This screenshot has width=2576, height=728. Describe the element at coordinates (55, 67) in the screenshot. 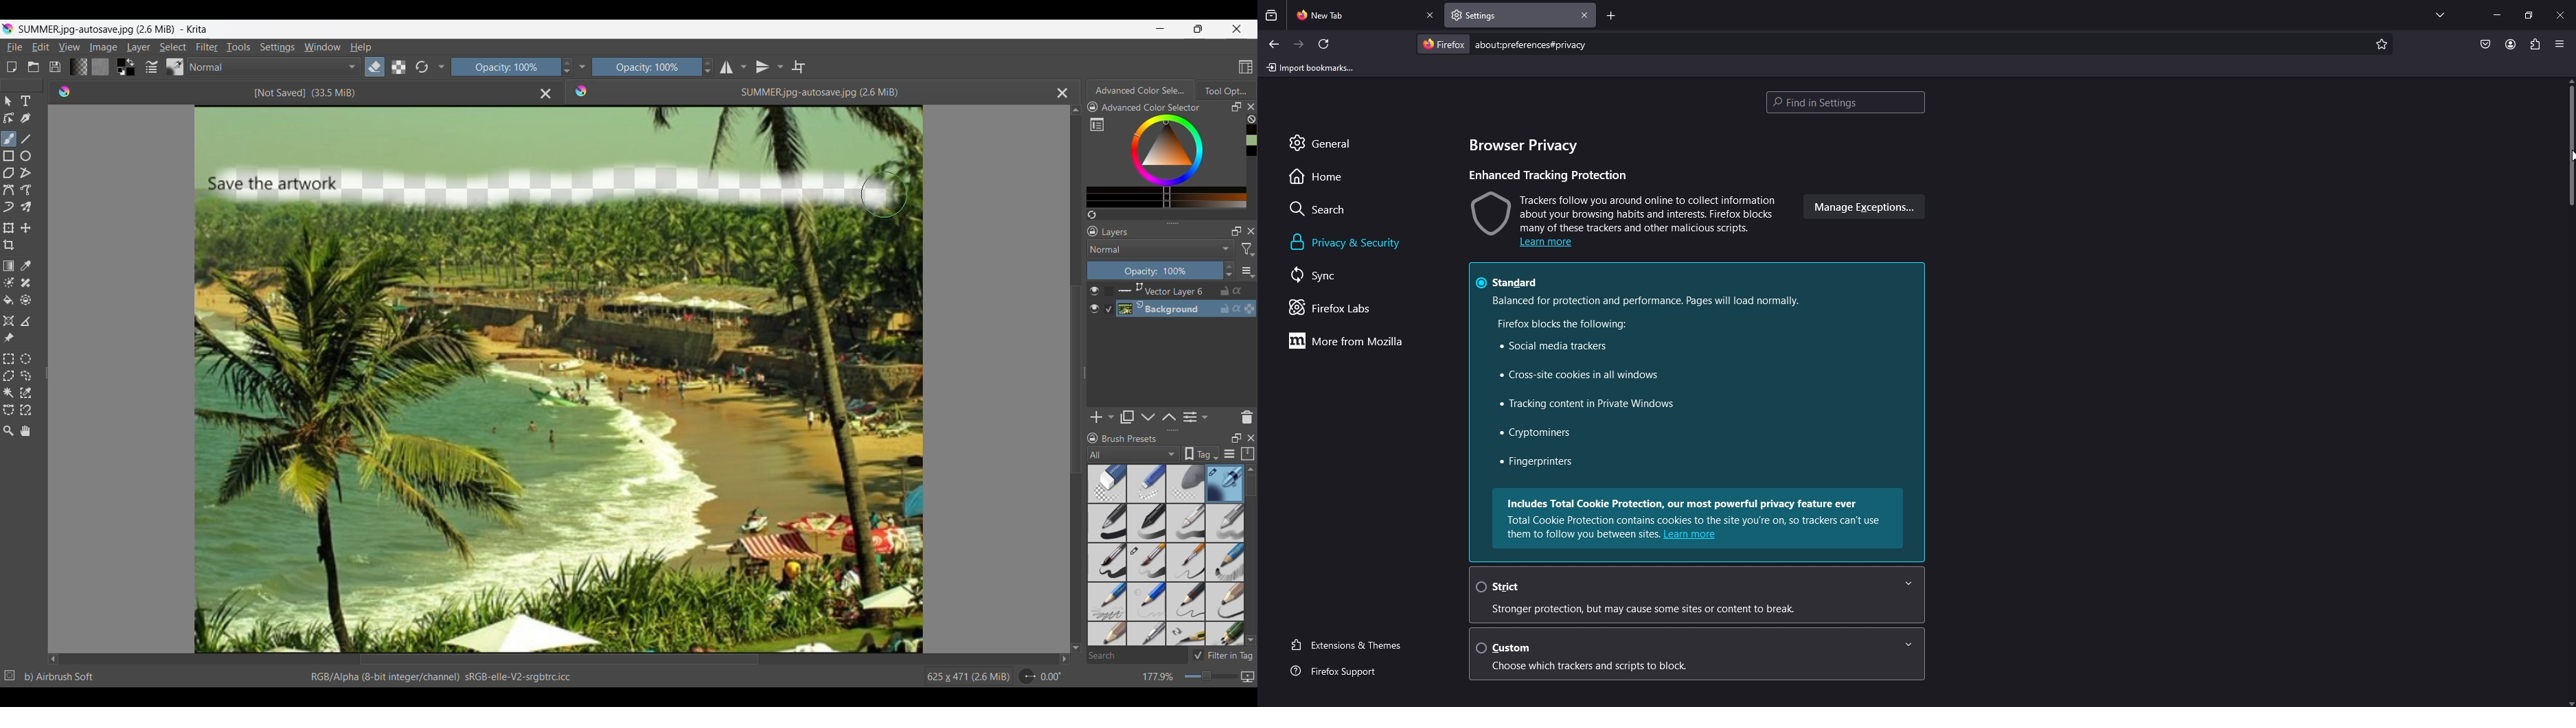

I see `Save` at that location.